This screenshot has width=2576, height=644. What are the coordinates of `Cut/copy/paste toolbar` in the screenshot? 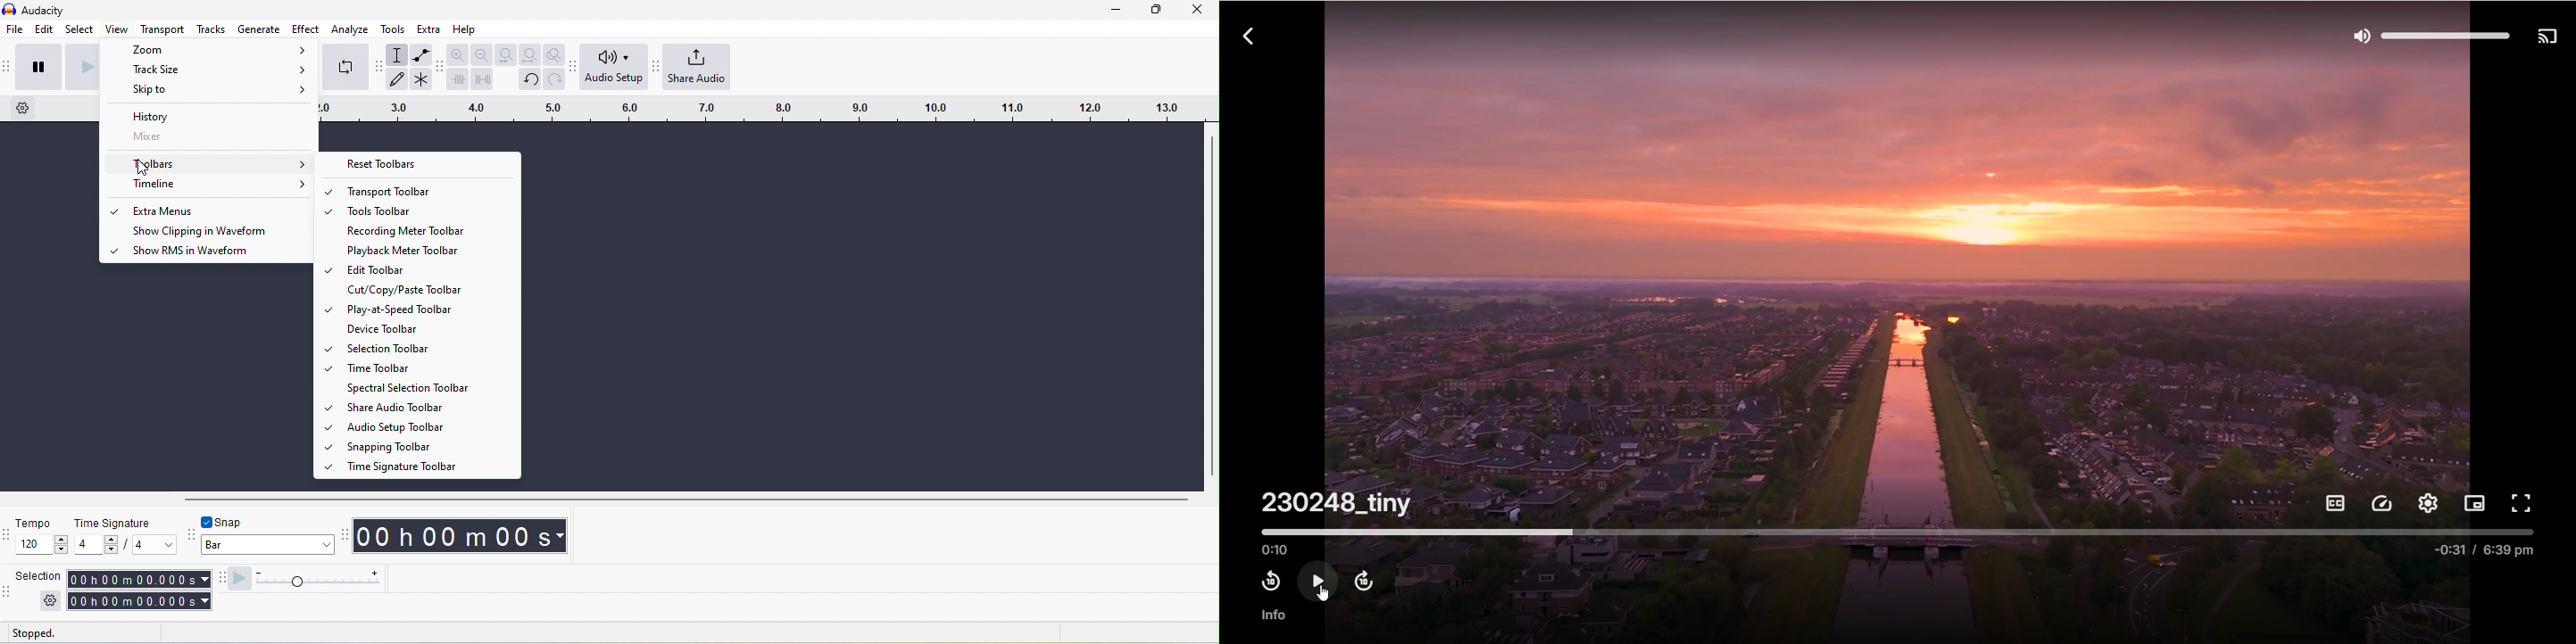 It's located at (428, 289).